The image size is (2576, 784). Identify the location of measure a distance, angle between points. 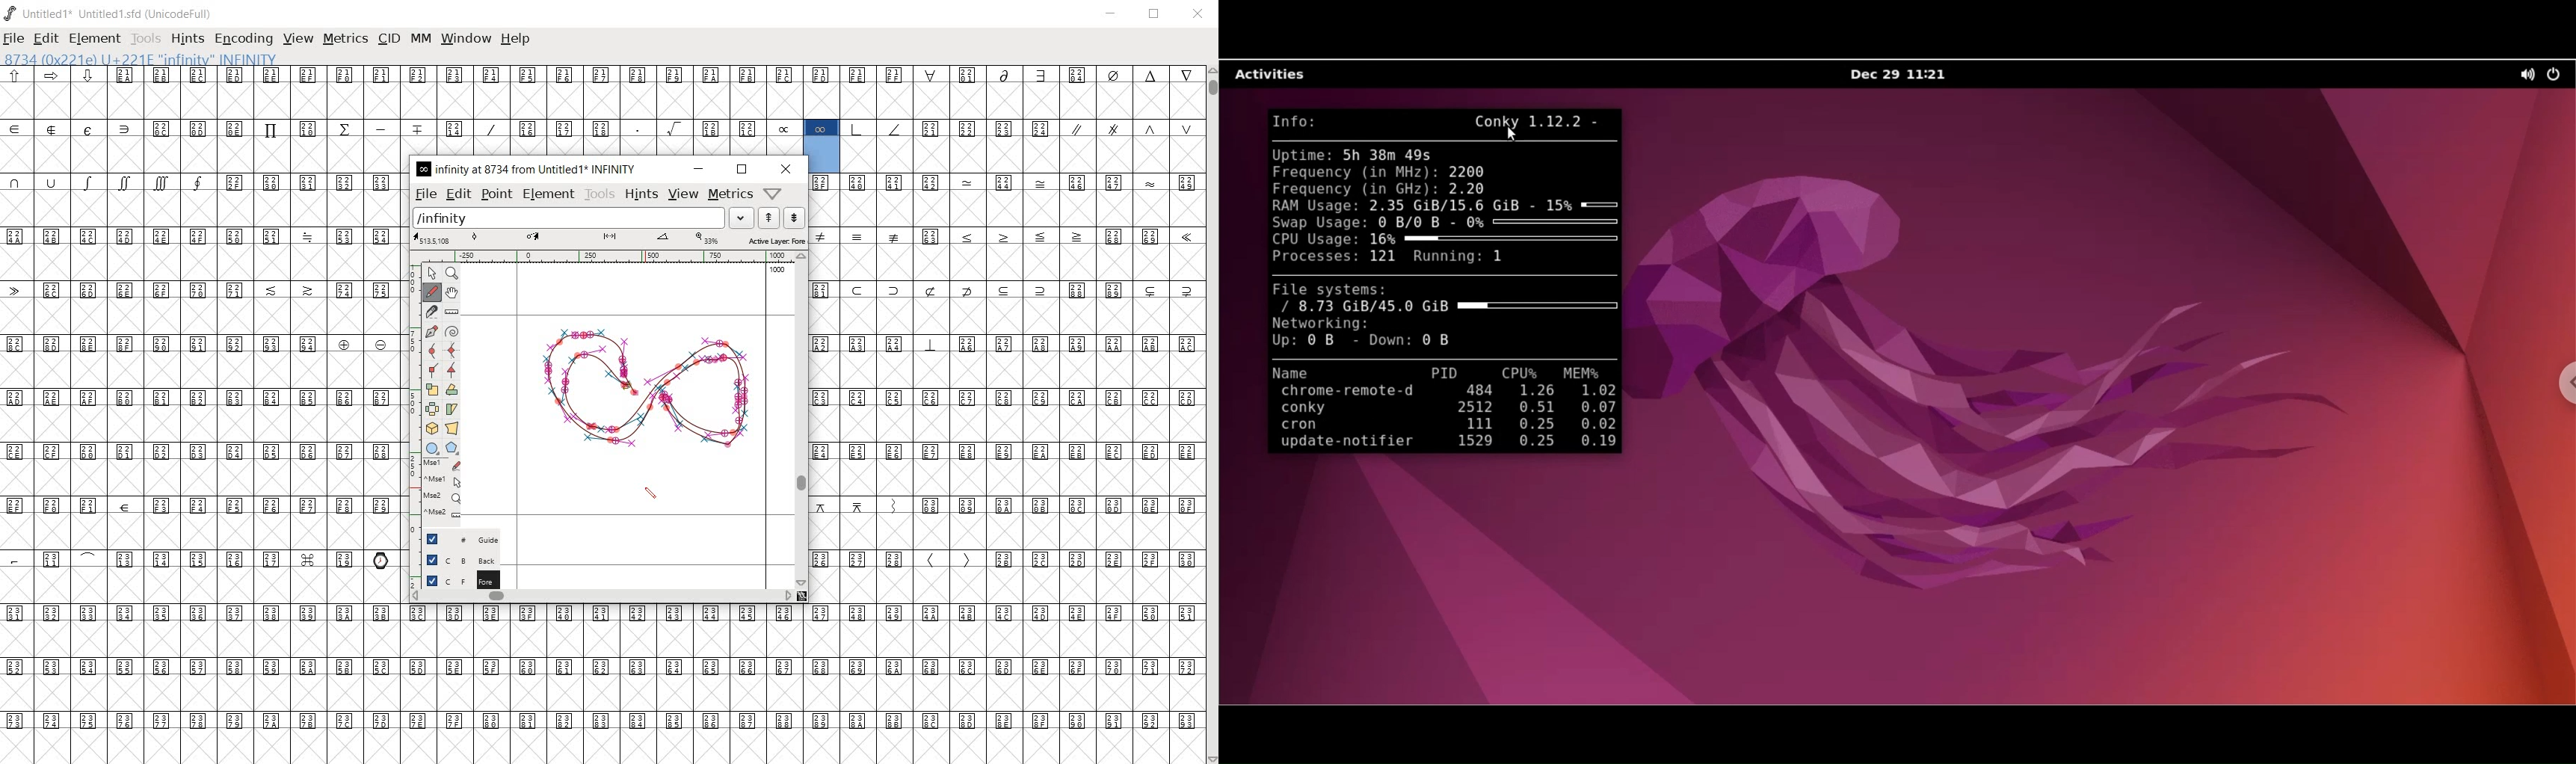
(451, 311).